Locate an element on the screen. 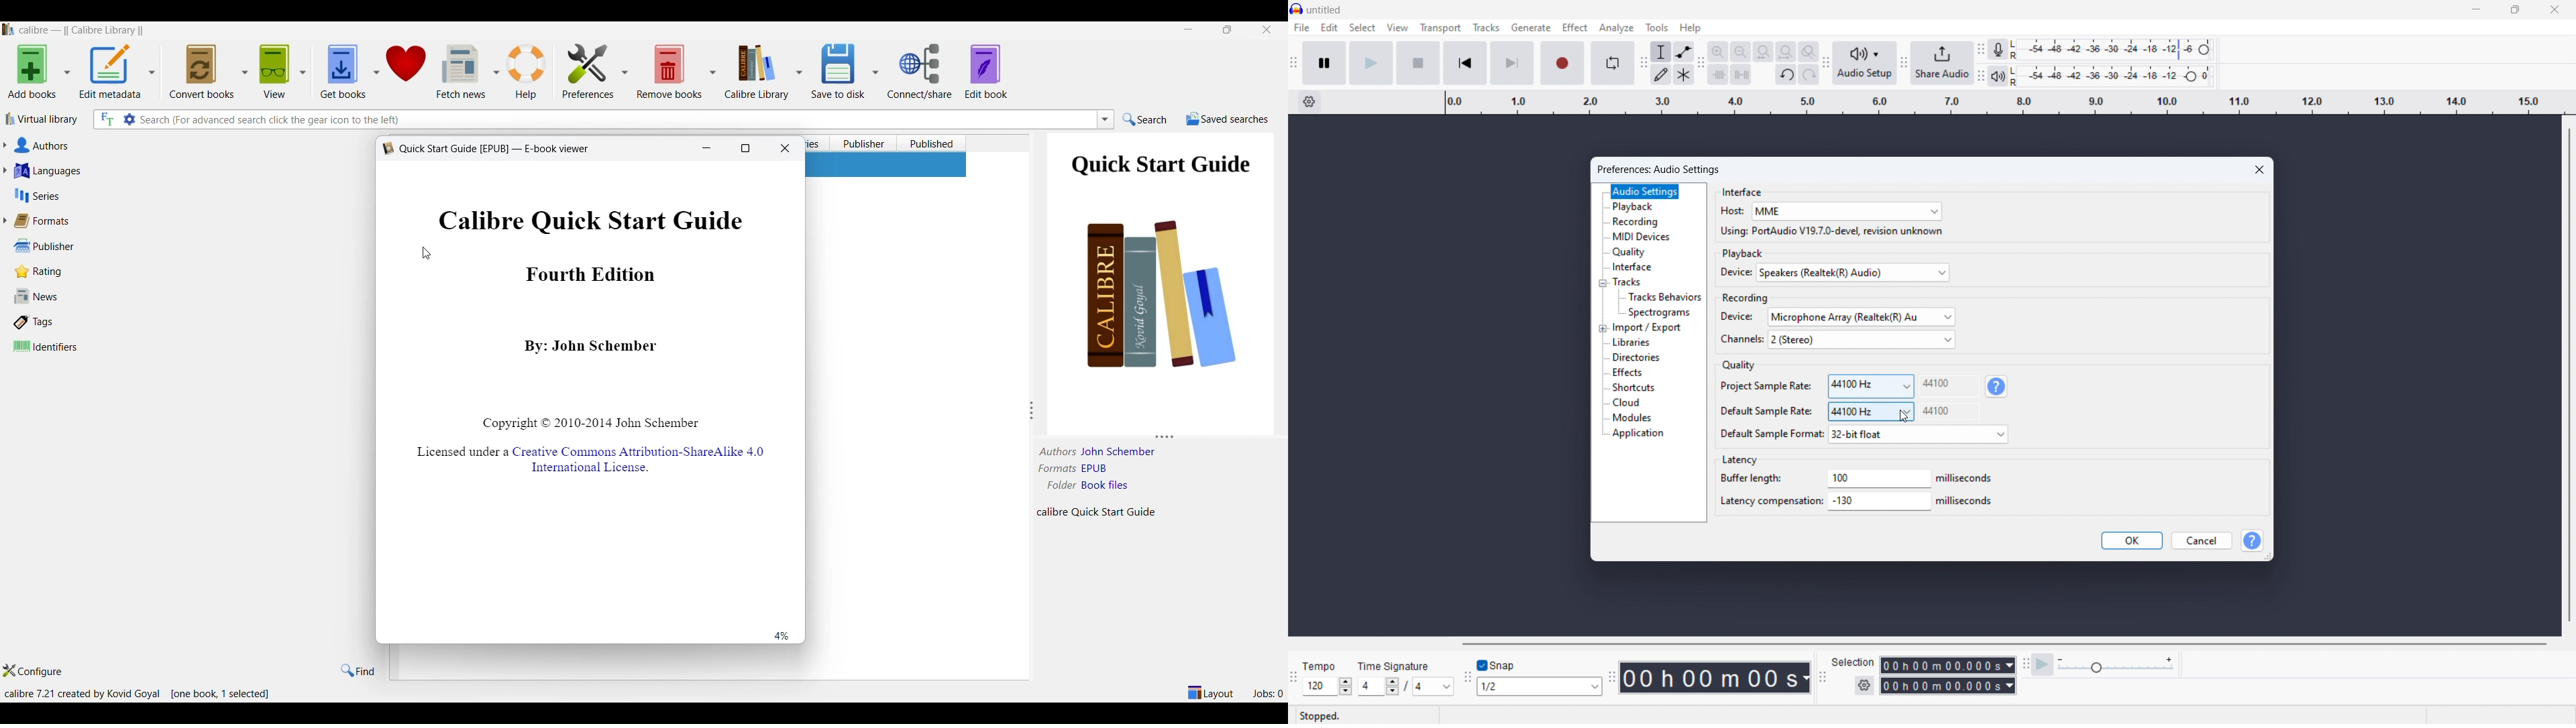 This screenshot has height=728, width=2576. audio setup is located at coordinates (1864, 63).